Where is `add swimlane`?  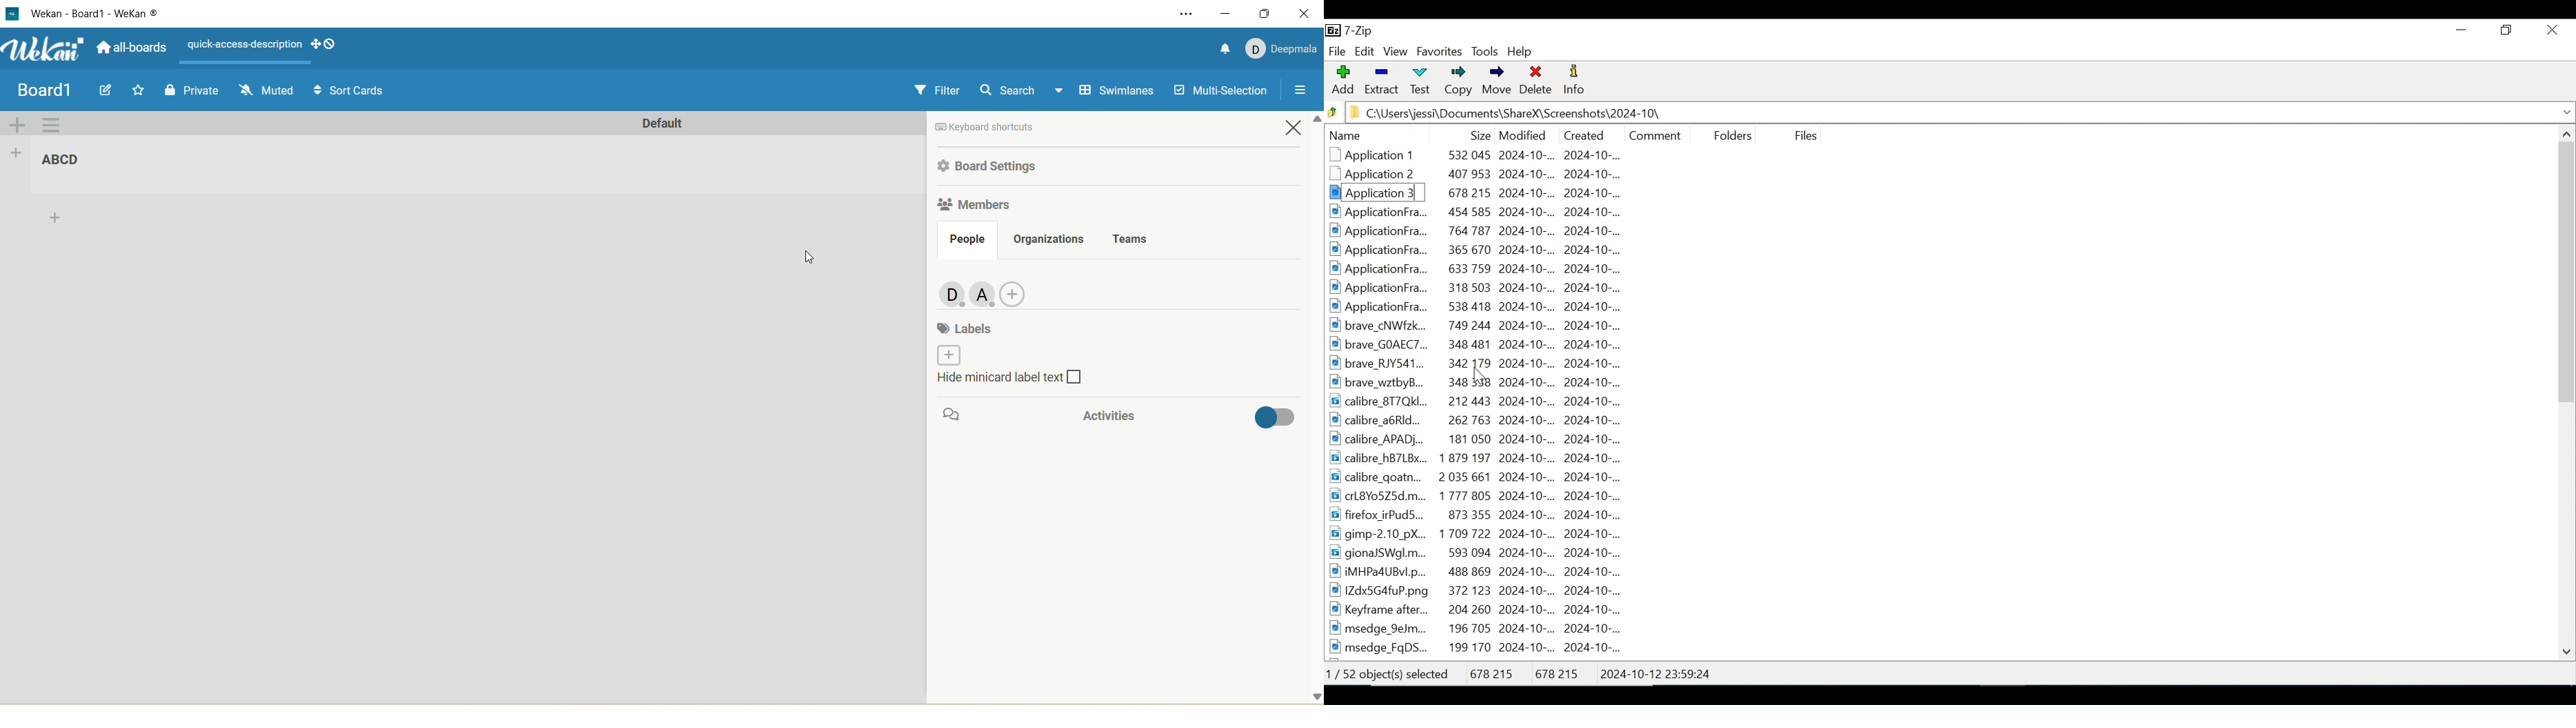
add swimlane is located at coordinates (17, 124).